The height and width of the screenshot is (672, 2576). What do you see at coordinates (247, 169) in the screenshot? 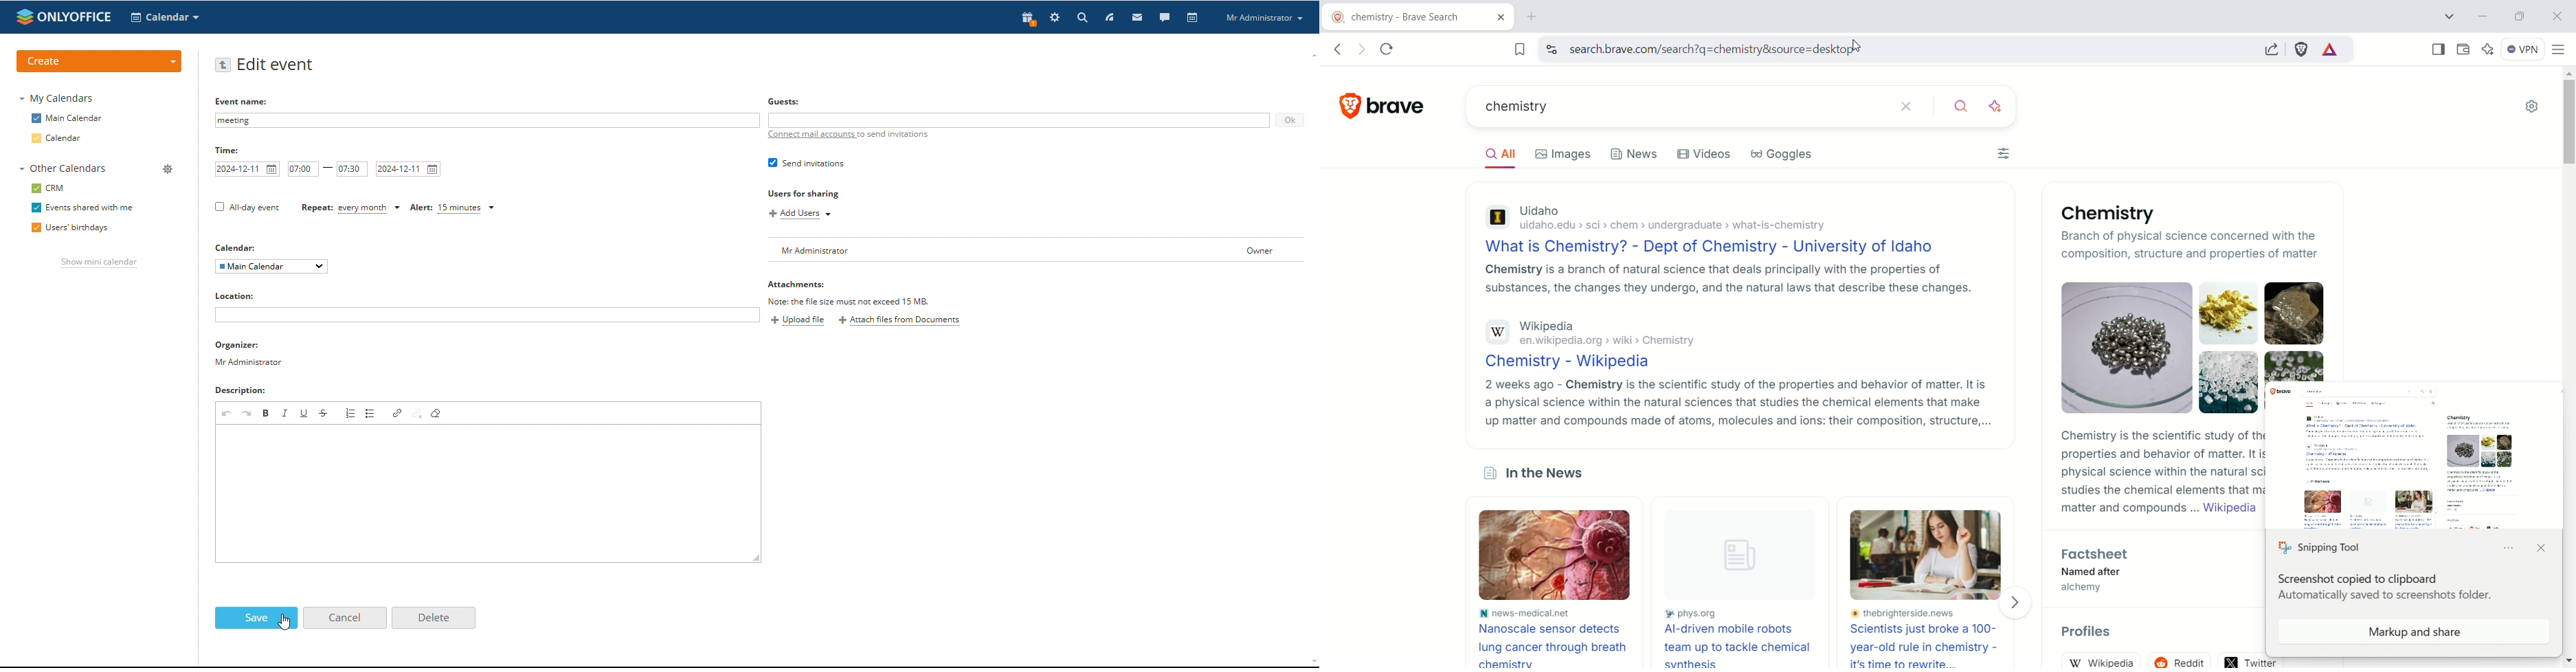
I see `start date` at bounding box center [247, 169].